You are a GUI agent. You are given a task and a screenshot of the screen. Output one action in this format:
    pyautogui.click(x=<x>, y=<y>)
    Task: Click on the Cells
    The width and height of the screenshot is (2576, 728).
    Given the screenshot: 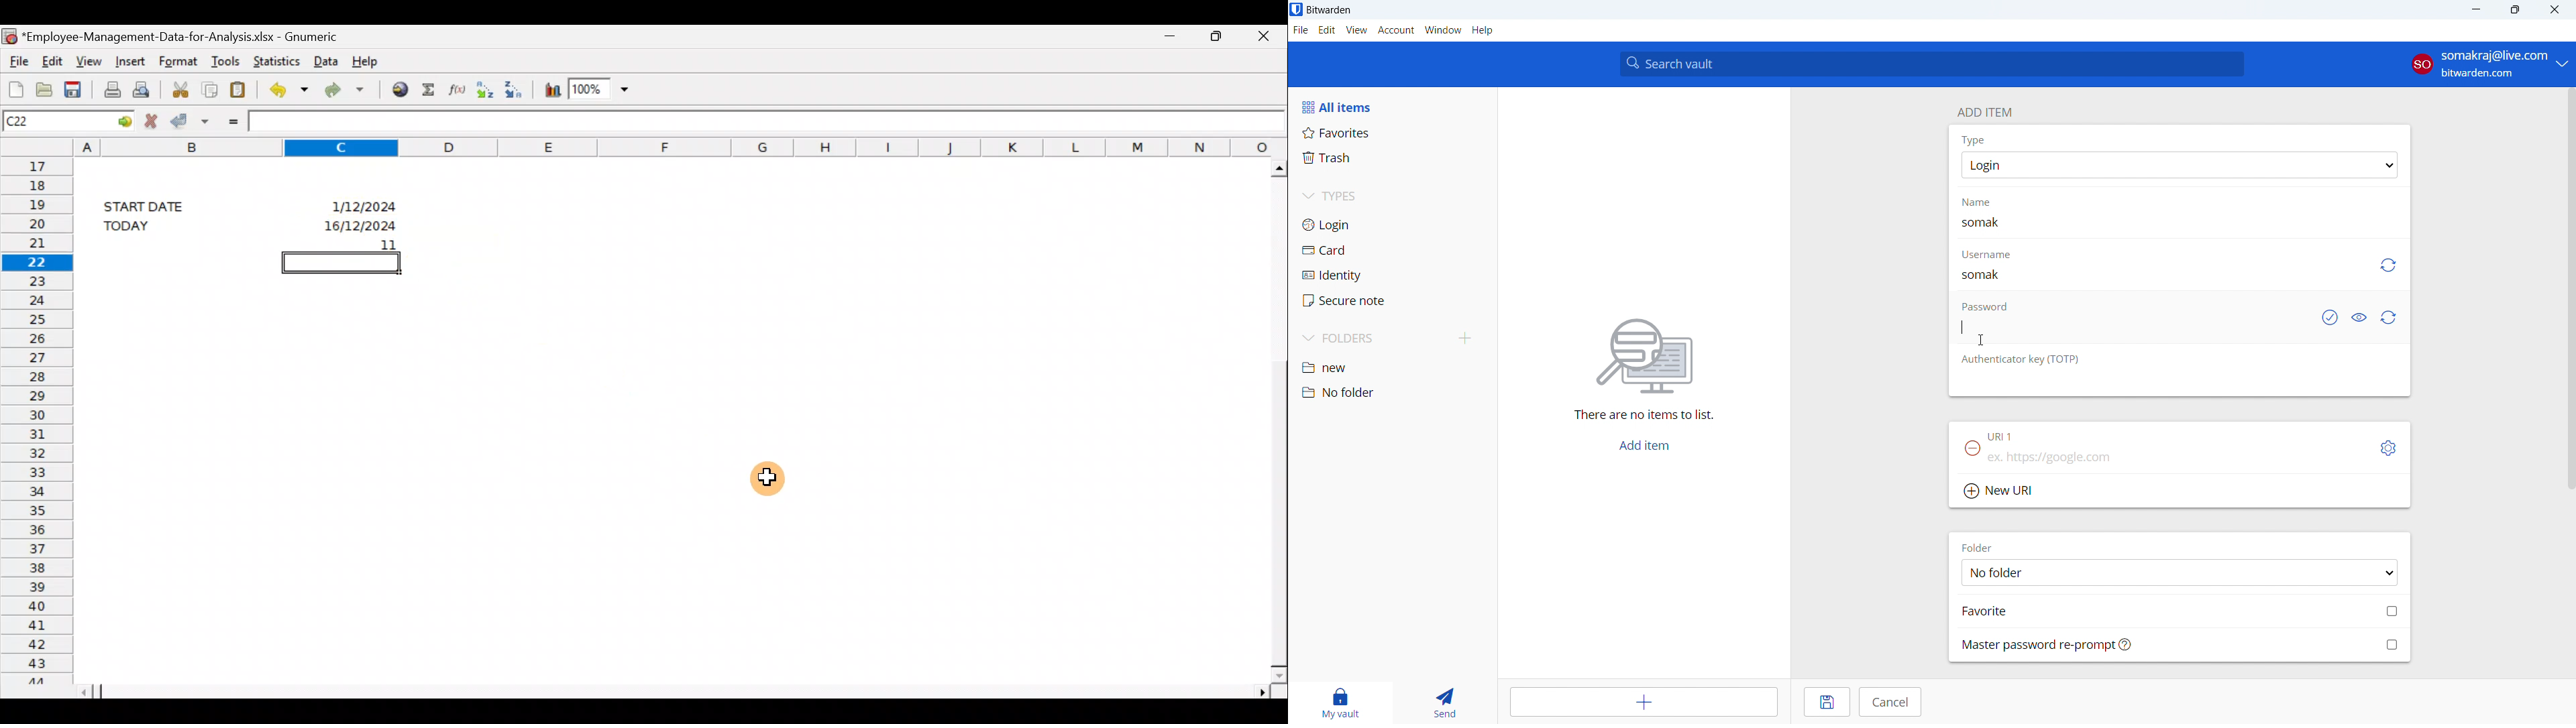 What is the action you would take?
    pyautogui.click(x=660, y=467)
    